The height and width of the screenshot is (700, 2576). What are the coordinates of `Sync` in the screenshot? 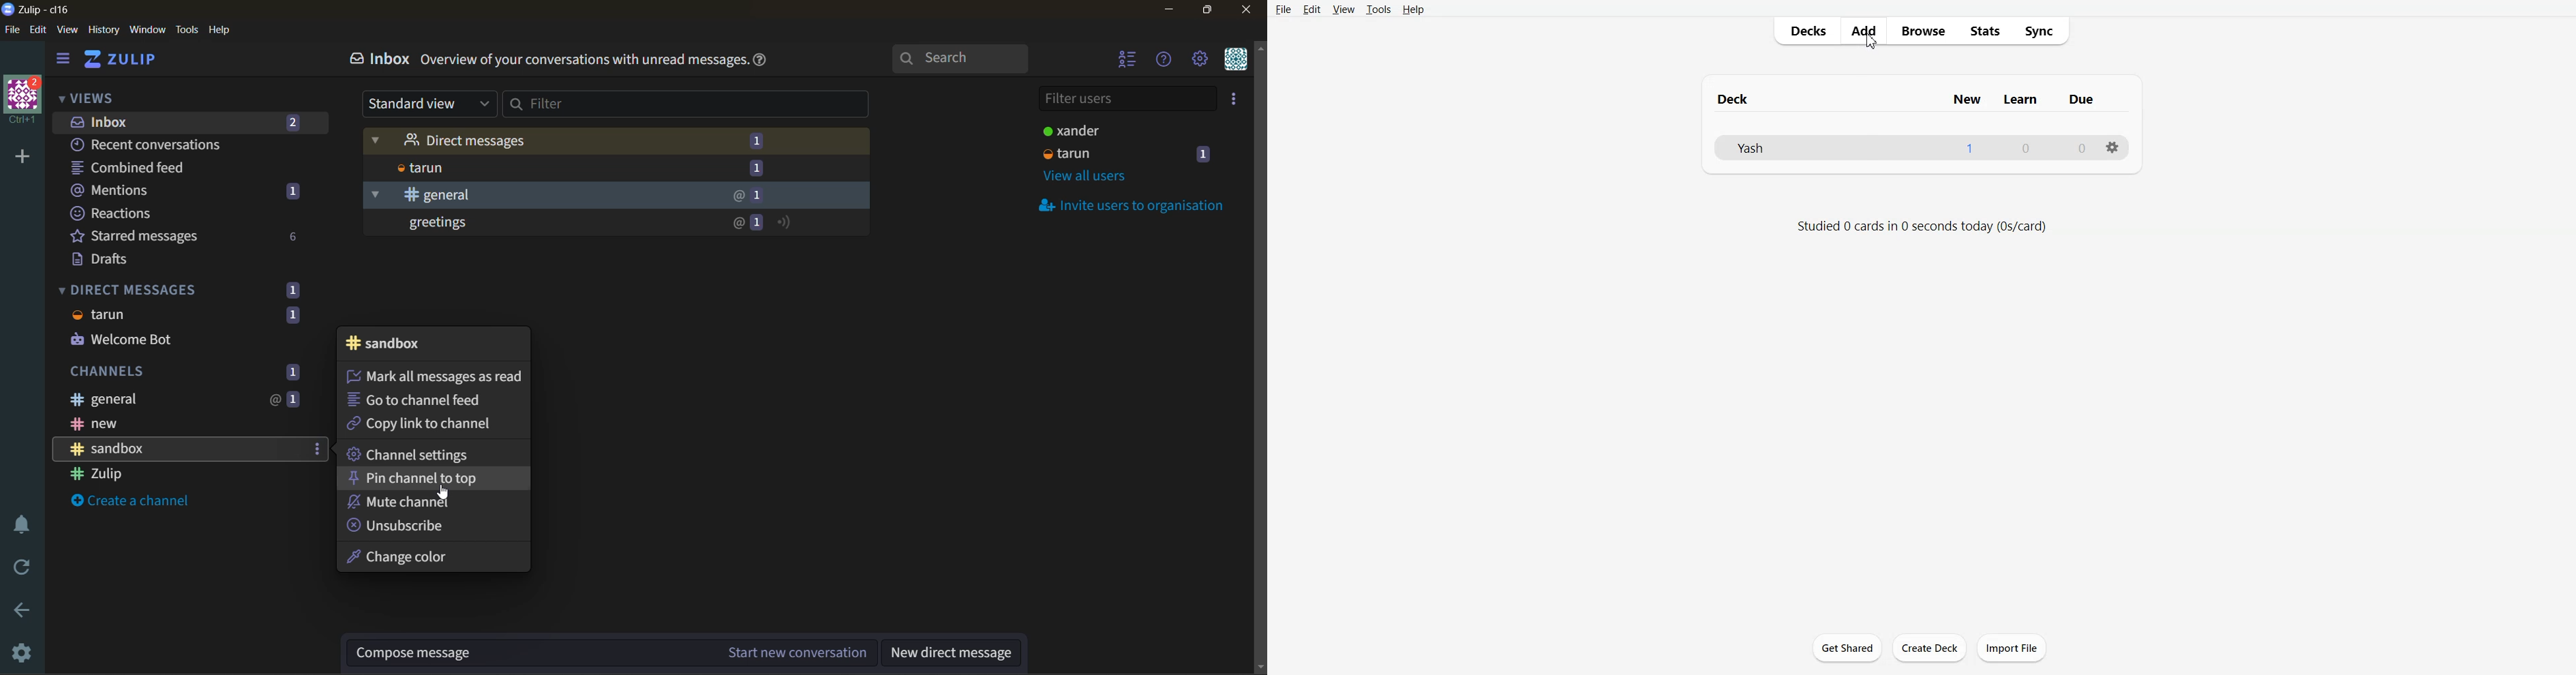 It's located at (2045, 31).